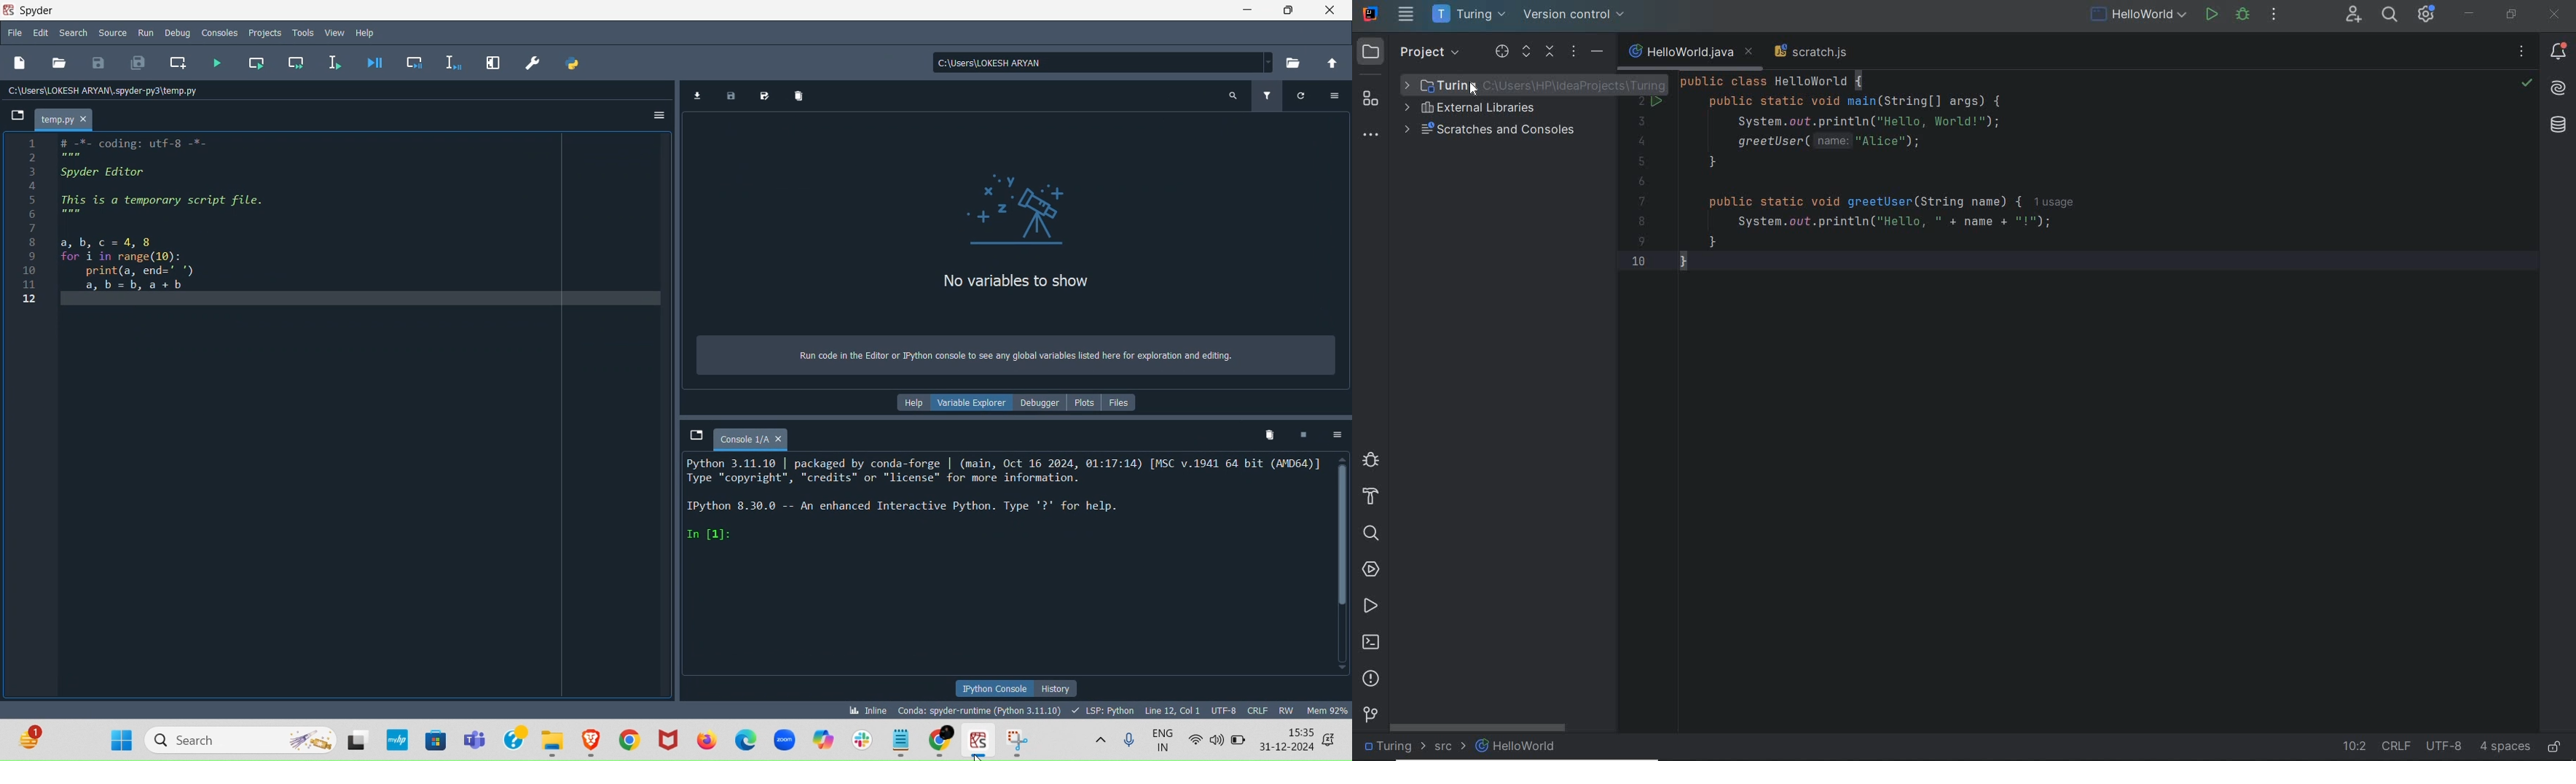 Image resolution: width=2576 pixels, height=784 pixels. I want to click on Interrupt kernel, so click(1306, 433).